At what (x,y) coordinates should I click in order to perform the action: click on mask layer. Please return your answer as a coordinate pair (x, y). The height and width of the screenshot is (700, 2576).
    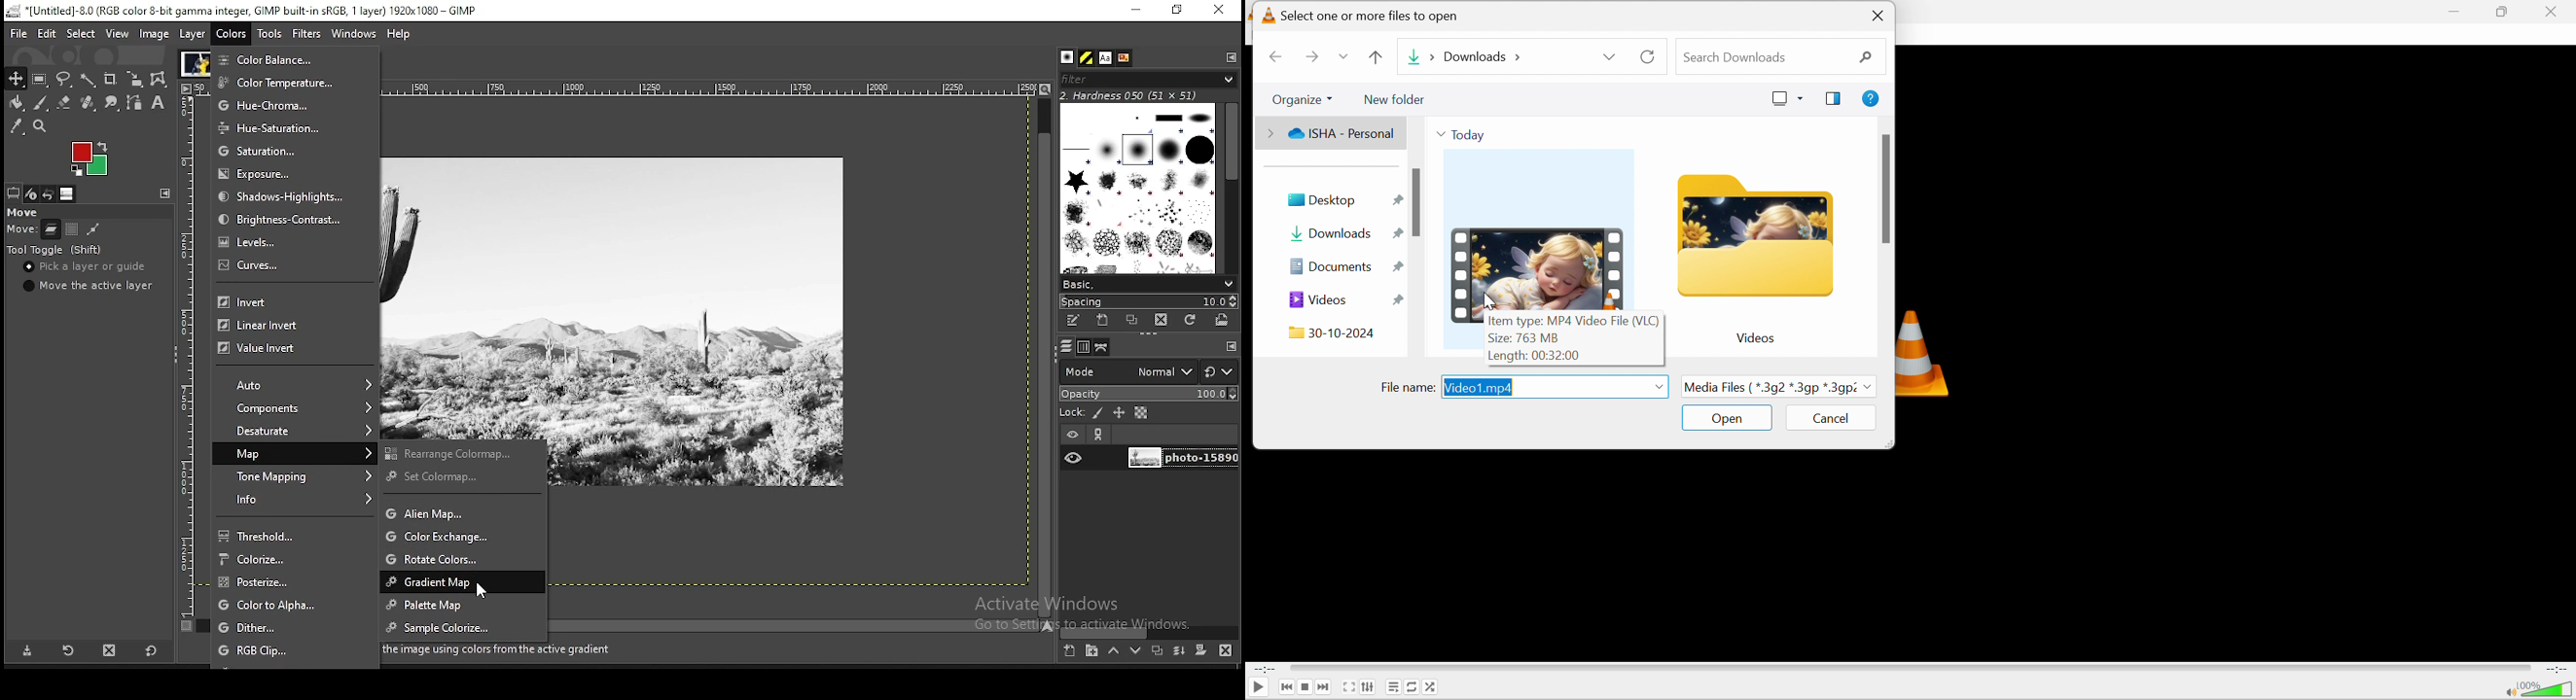
    Looking at the image, I should click on (1200, 651).